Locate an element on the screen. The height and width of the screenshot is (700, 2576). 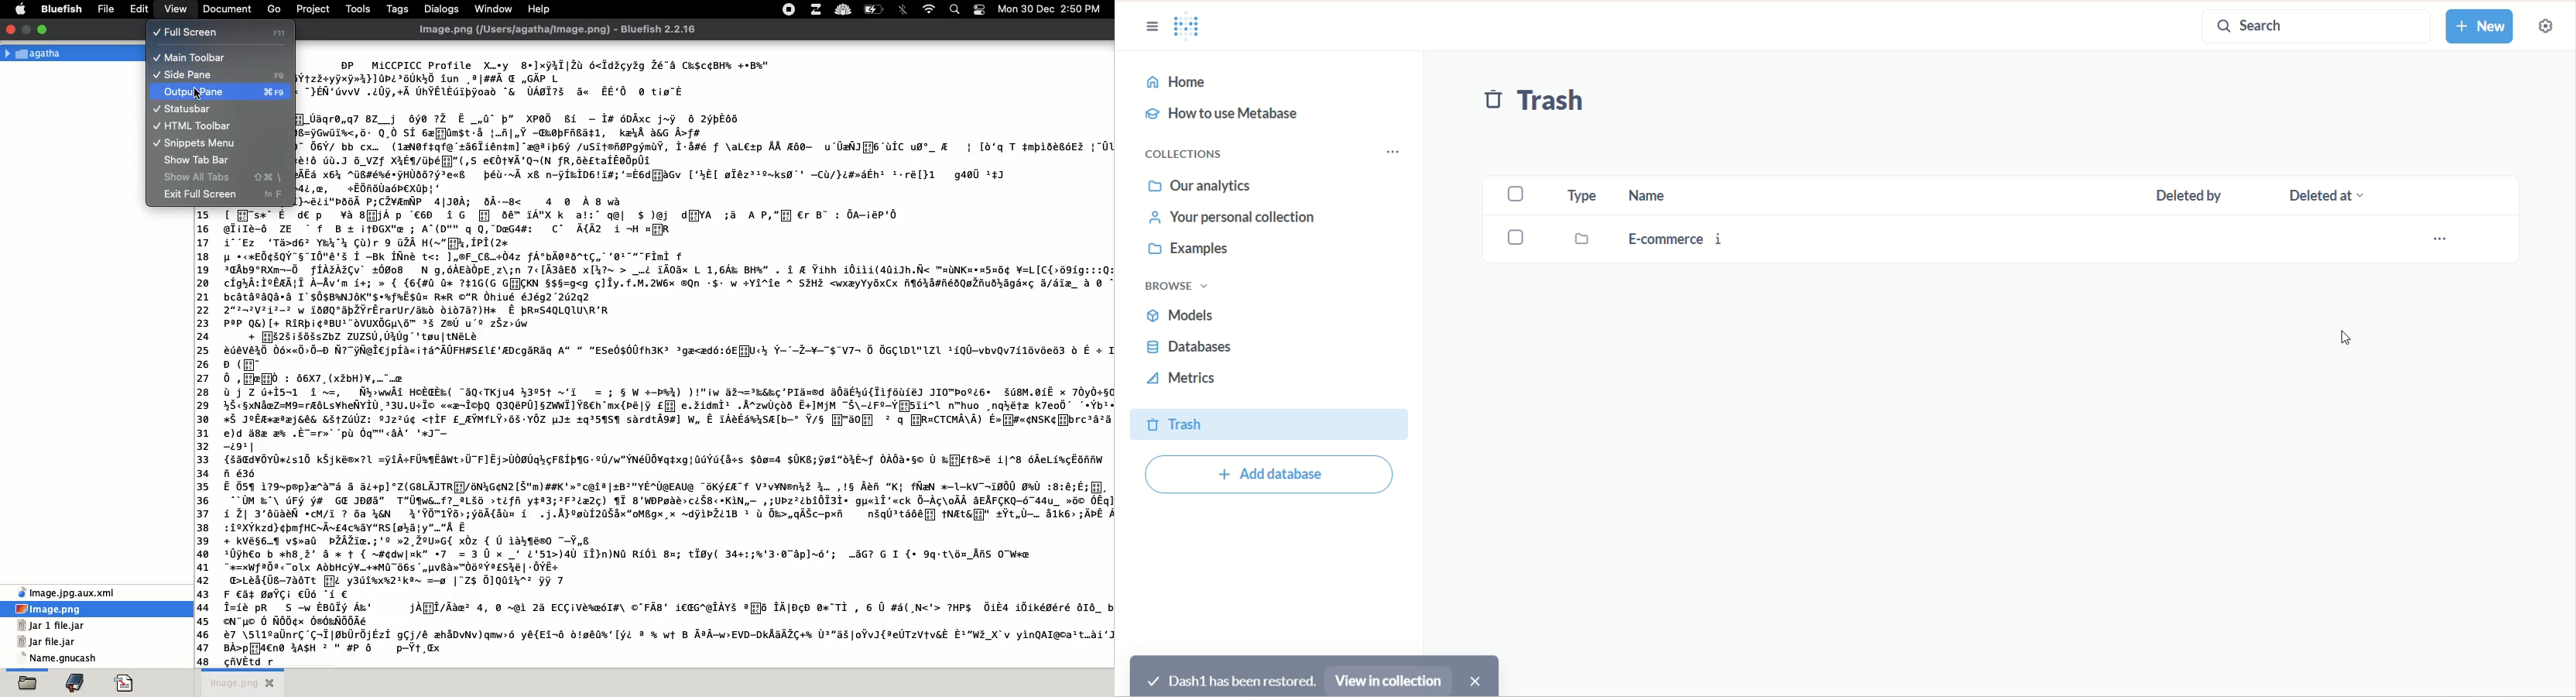
select E-commerce i is located at coordinates (1516, 236).